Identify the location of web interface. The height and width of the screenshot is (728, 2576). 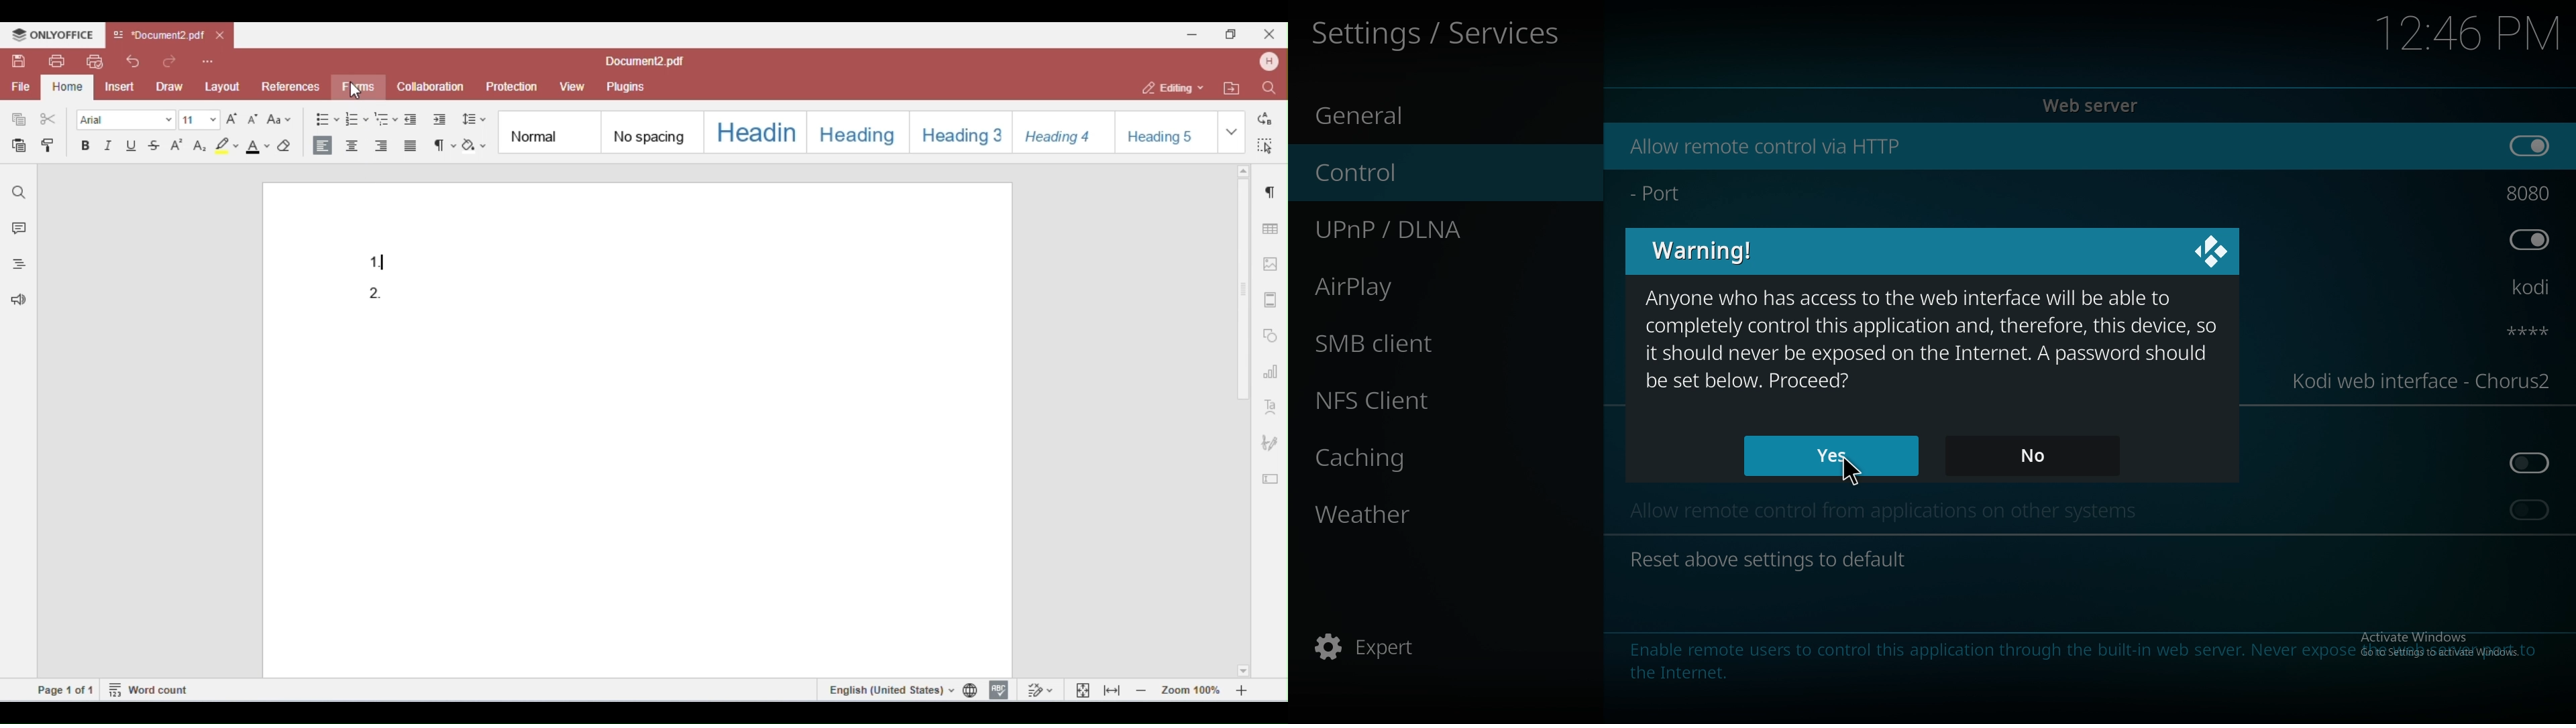
(2422, 379).